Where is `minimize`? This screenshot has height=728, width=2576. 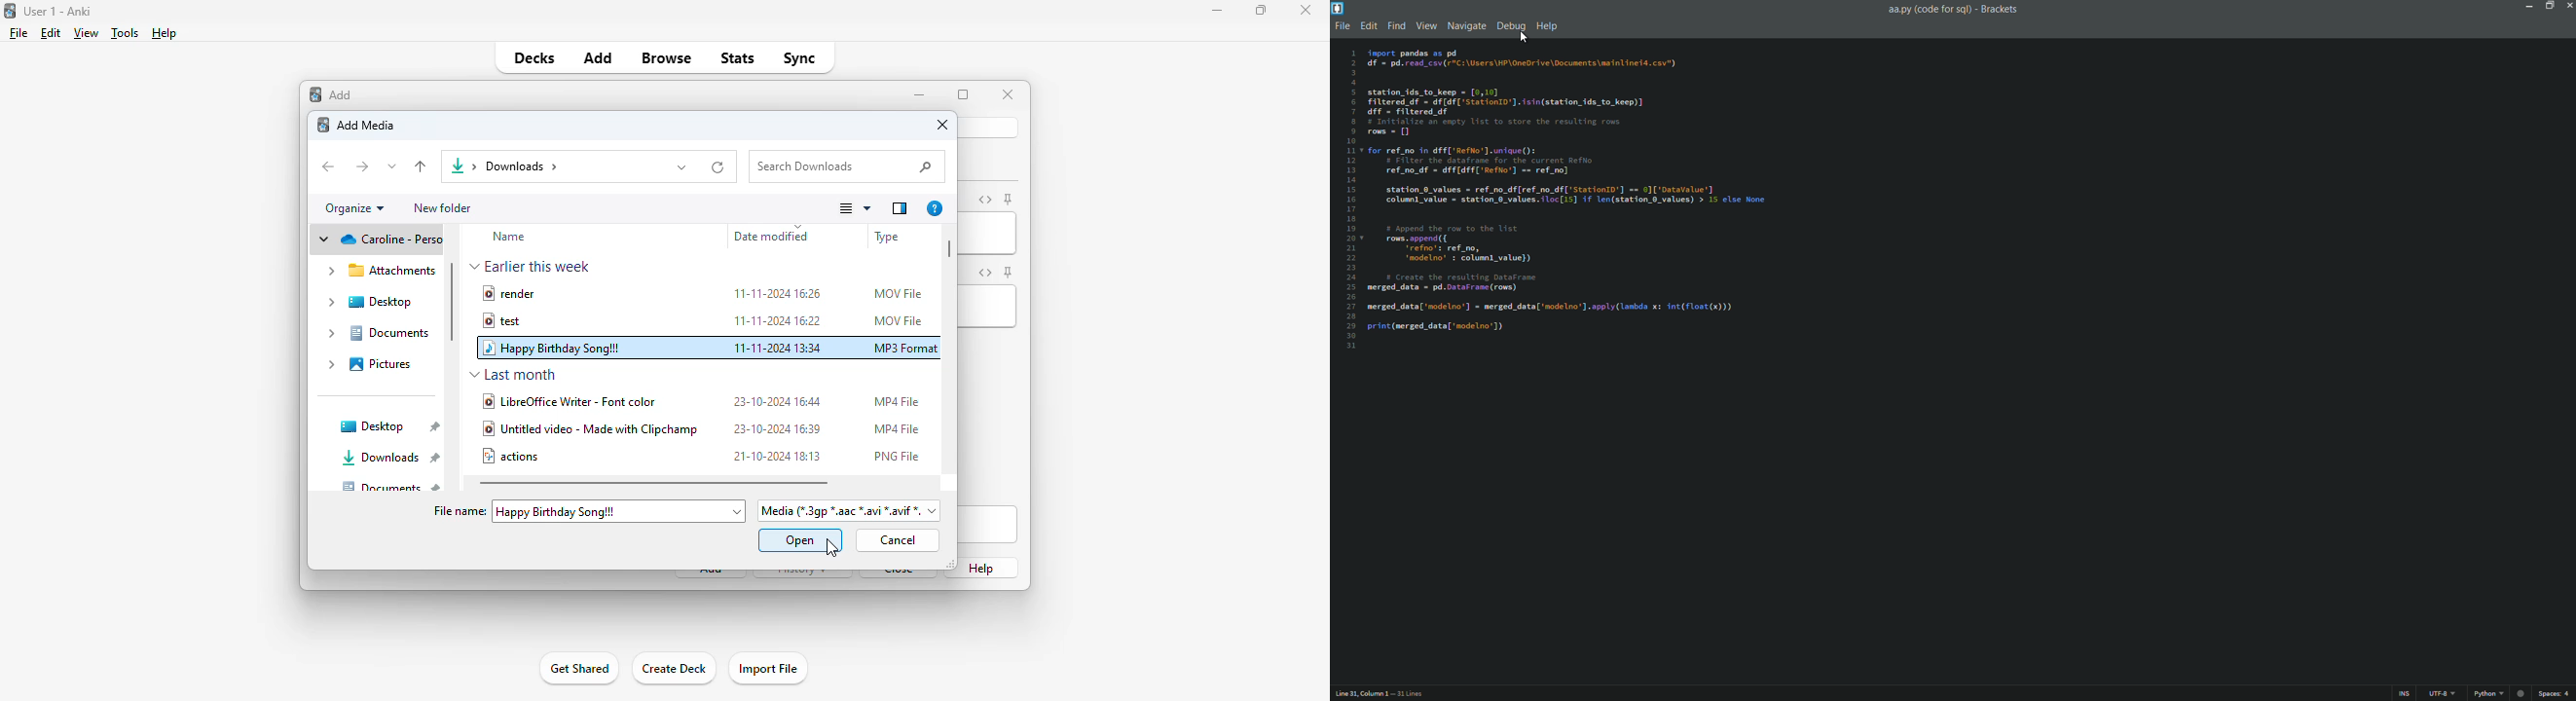 minimize is located at coordinates (919, 95).